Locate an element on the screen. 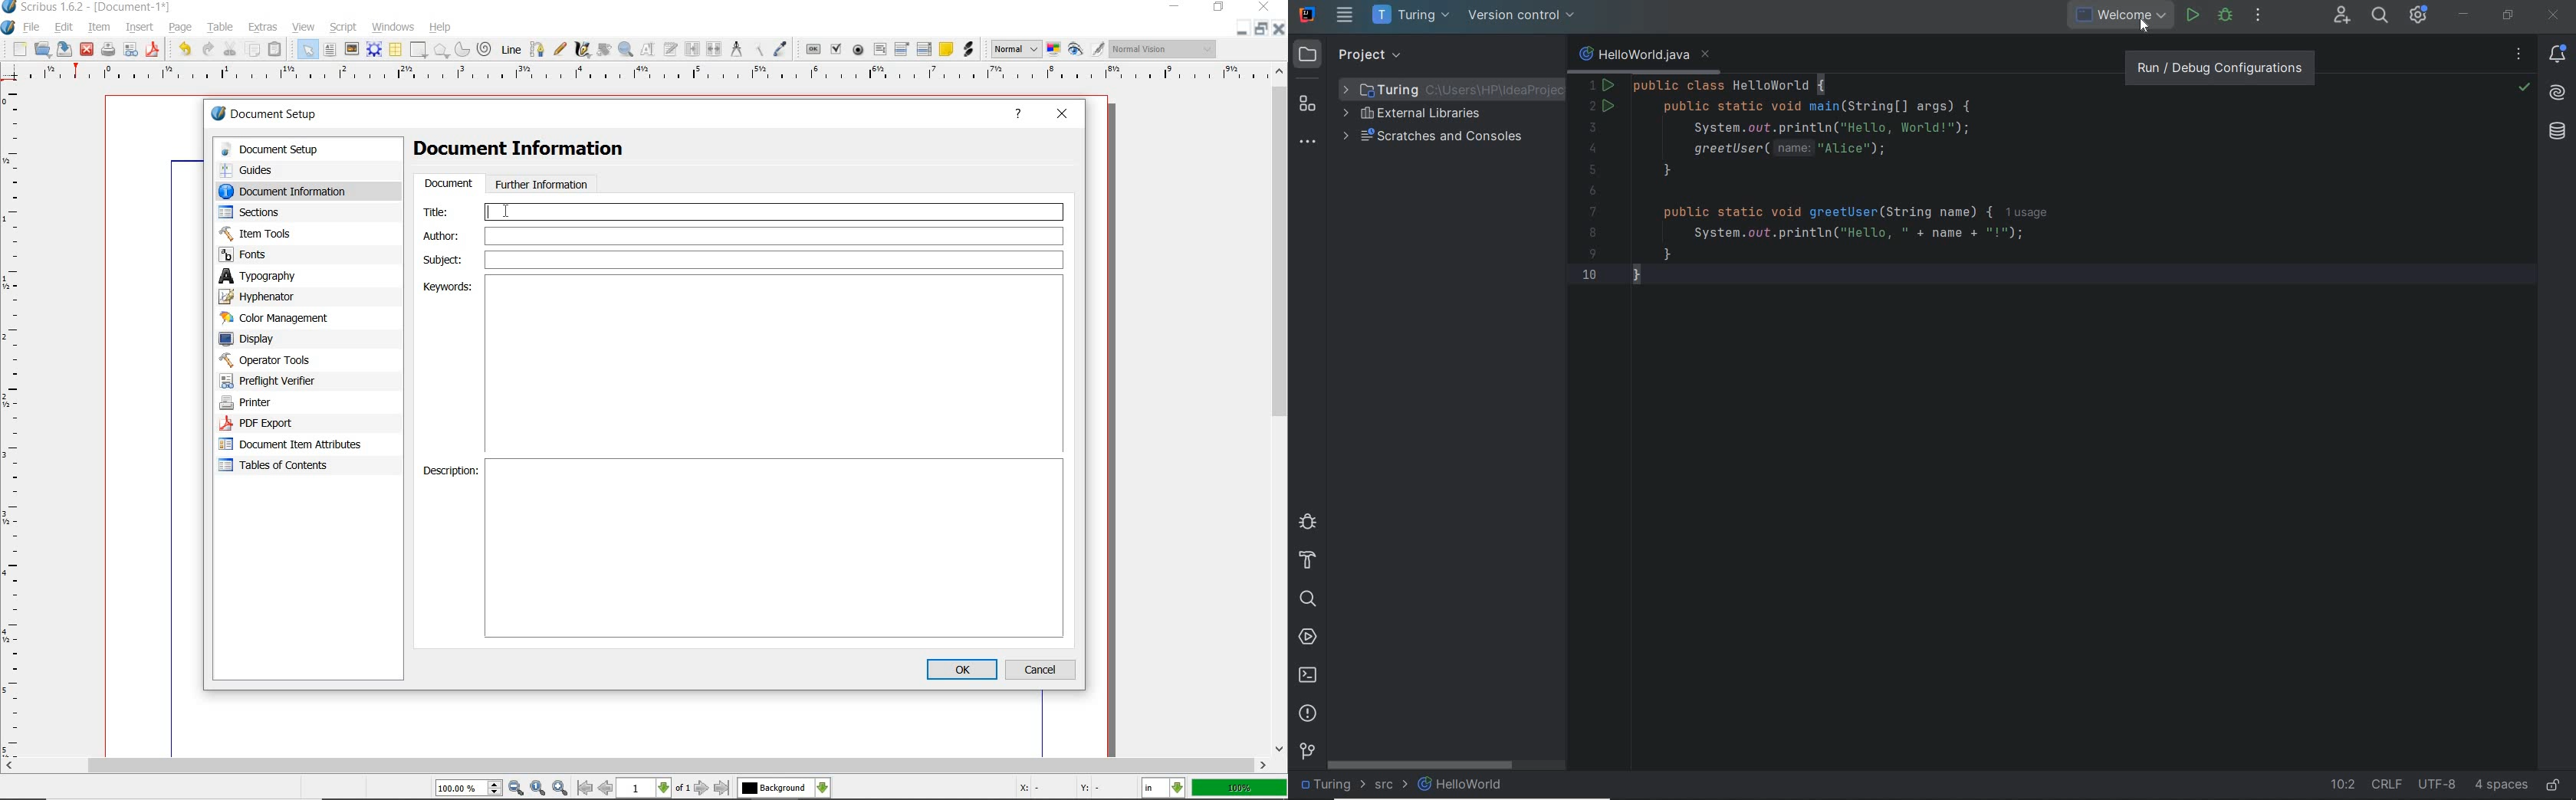 The image size is (2576, 812). cut is located at coordinates (231, 49).